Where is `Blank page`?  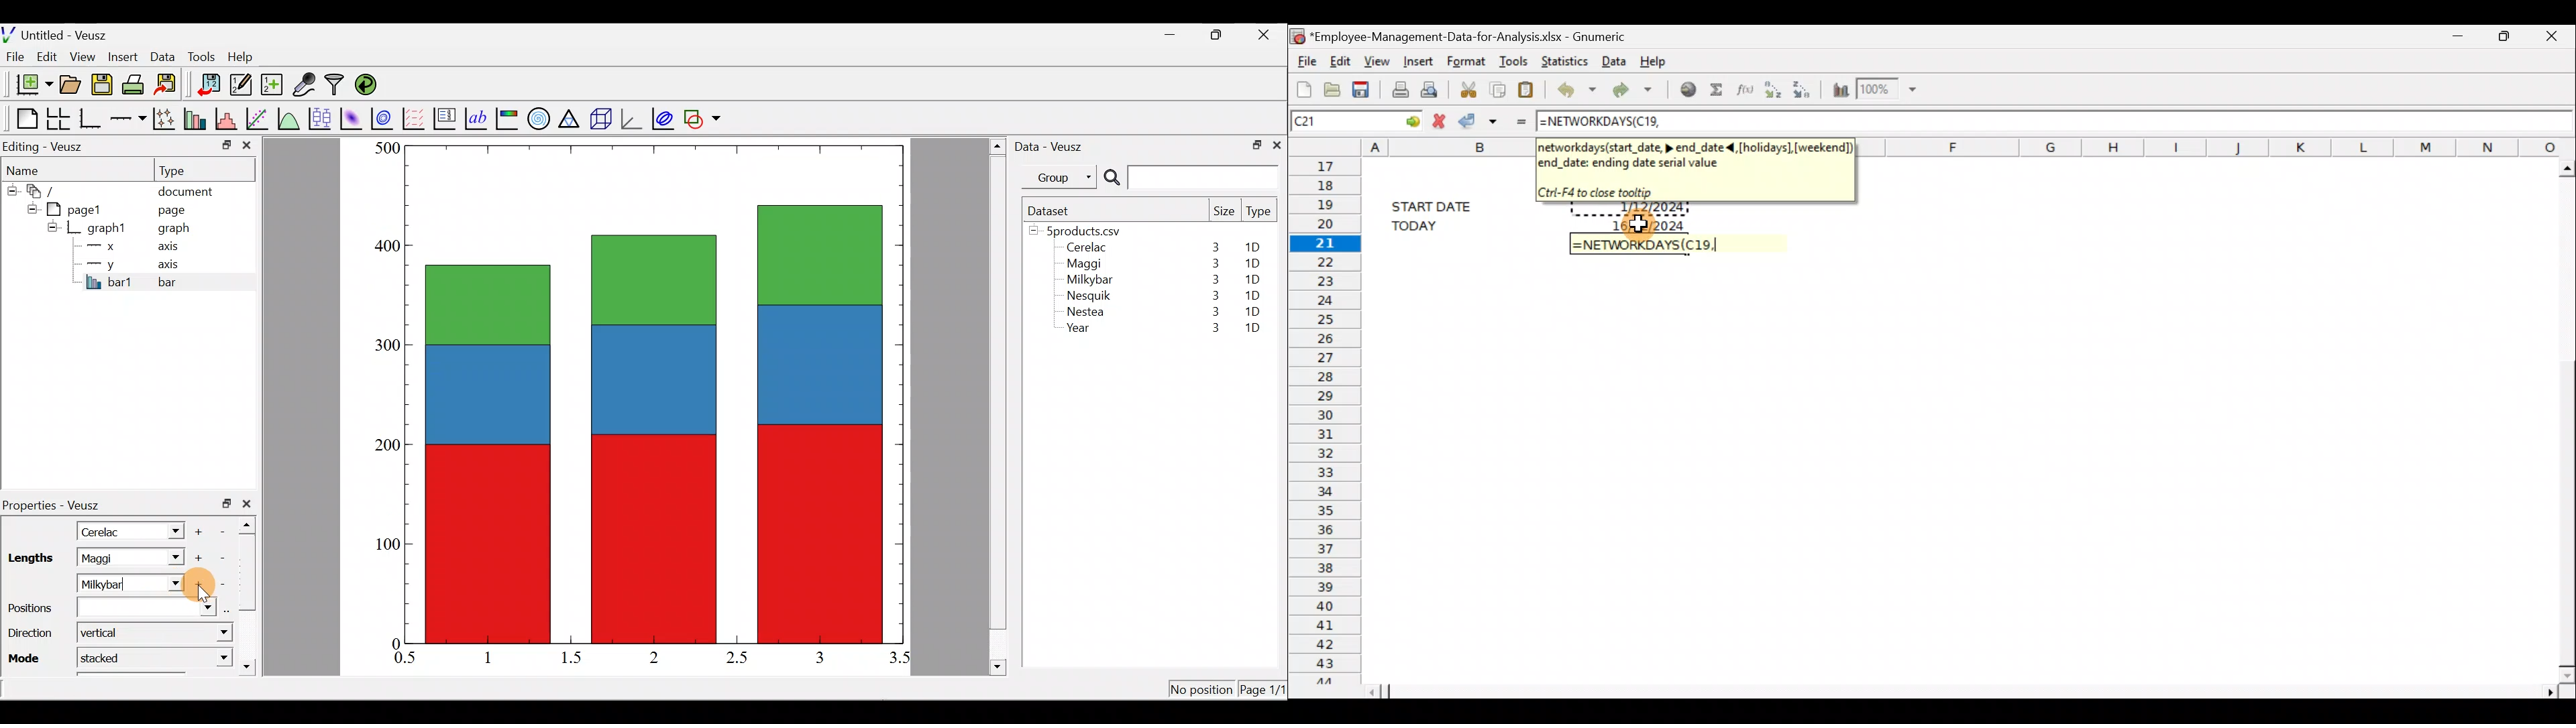
Blank page is located at coordinates (23, 119).